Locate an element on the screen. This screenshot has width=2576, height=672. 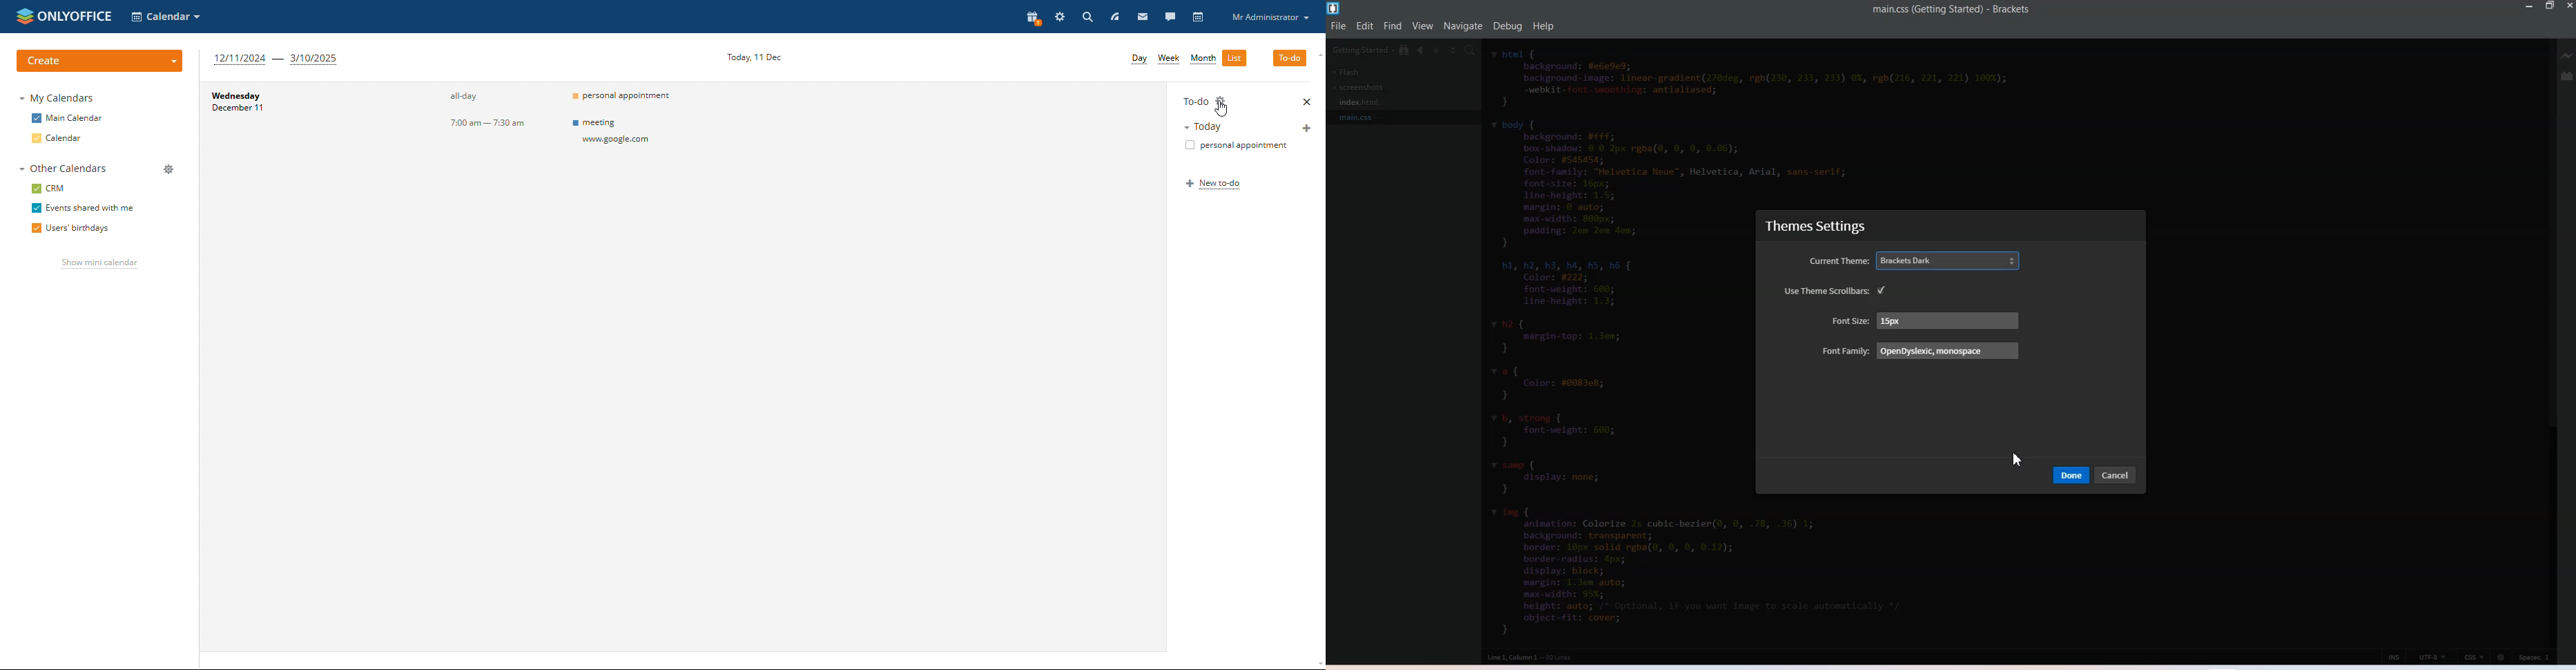
create is located at coordinates (101, 59).